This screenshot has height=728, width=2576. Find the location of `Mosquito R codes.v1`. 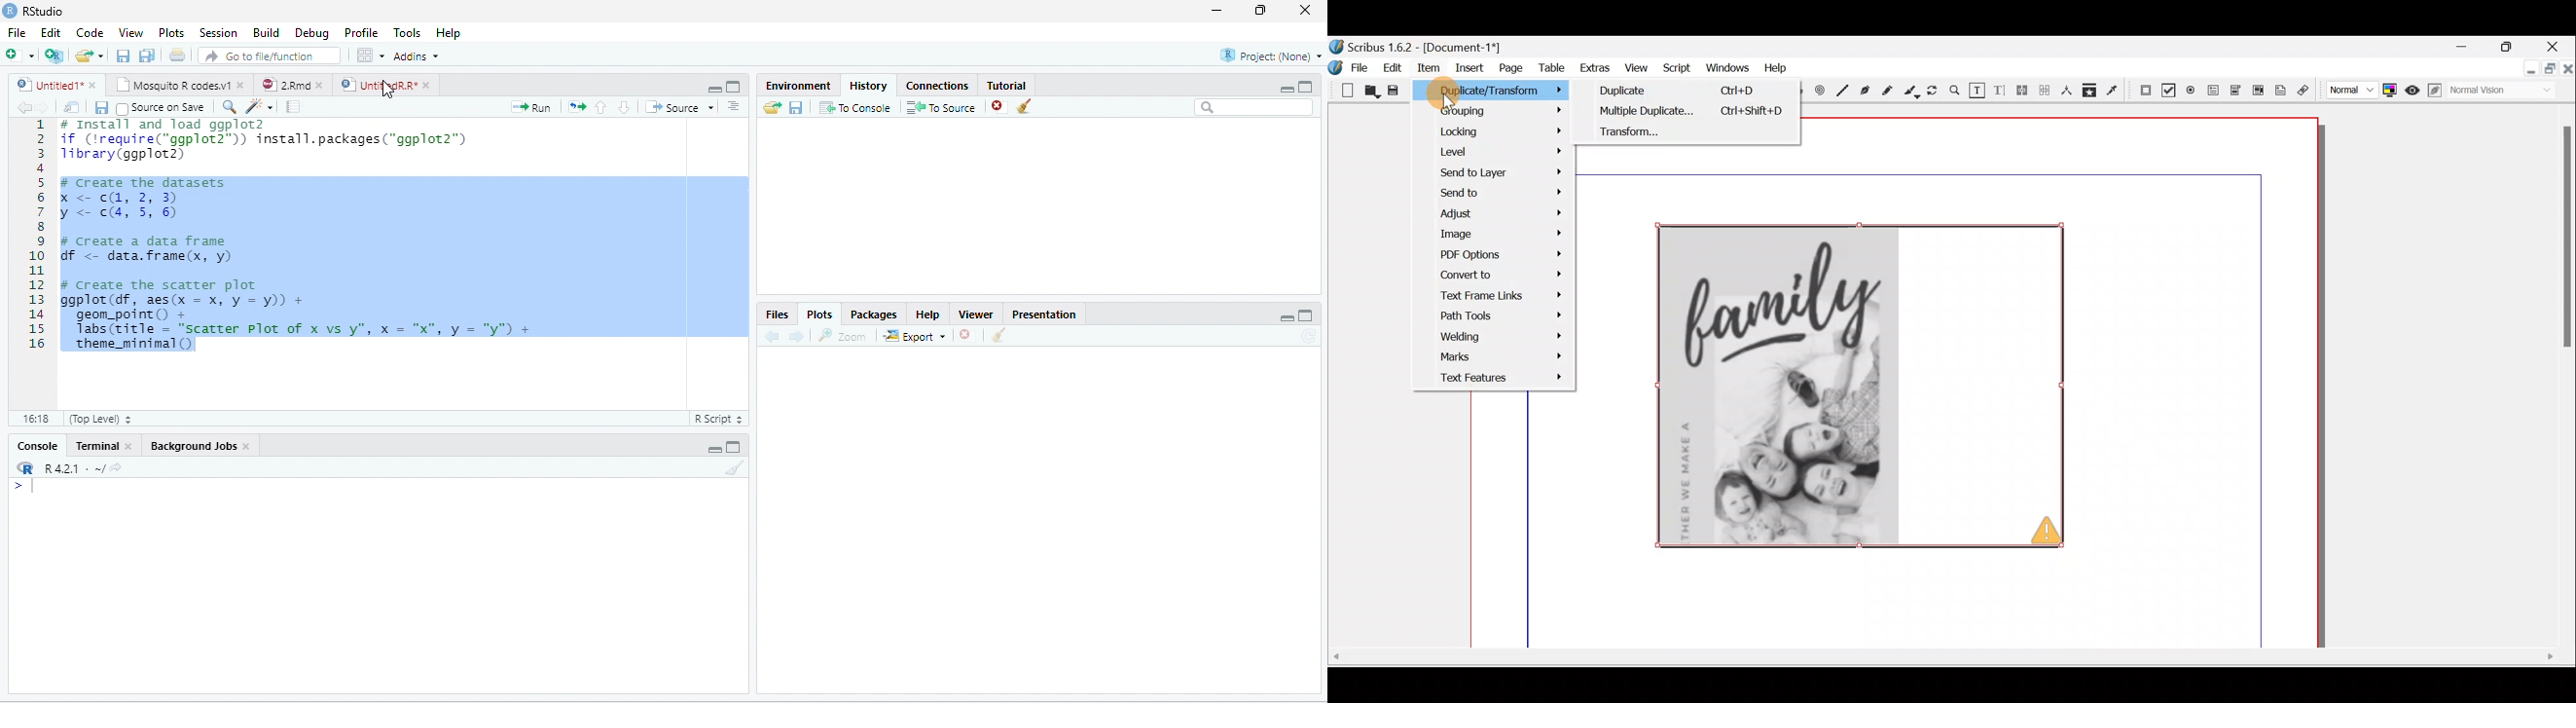

Mosquito R codes.v1 is located at coordinates (171, 85).